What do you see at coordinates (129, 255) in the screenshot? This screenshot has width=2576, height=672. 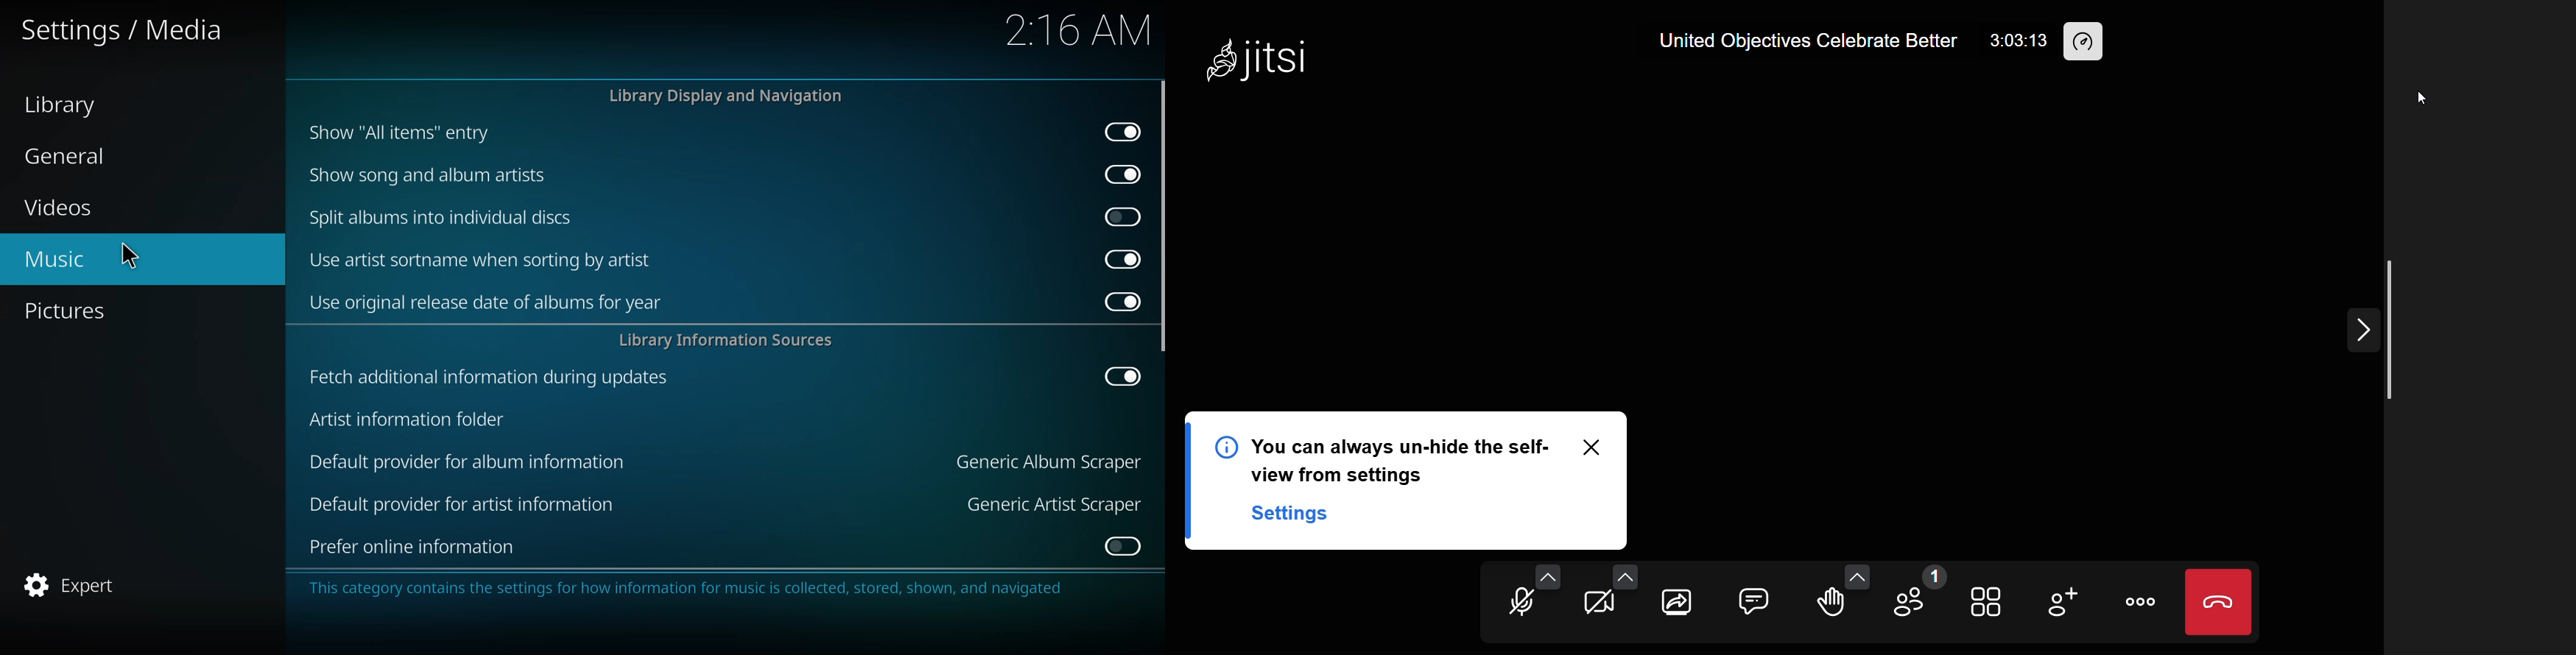 I see `cursor` at bounding box center [129, 255].